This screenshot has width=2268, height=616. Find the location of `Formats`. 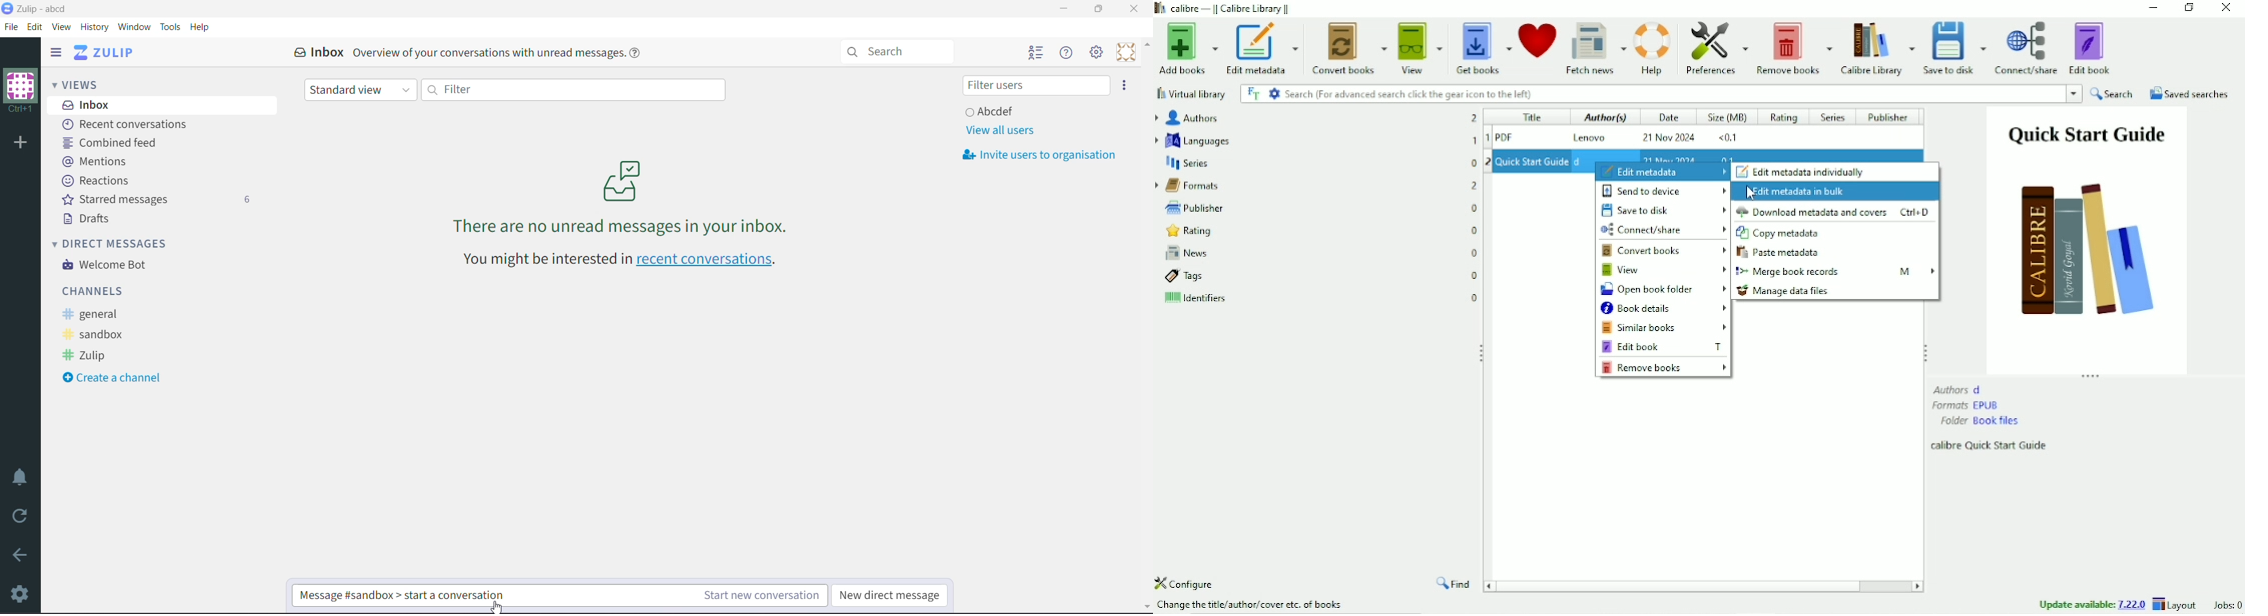

Formats is located at coordinates (1317, 184).